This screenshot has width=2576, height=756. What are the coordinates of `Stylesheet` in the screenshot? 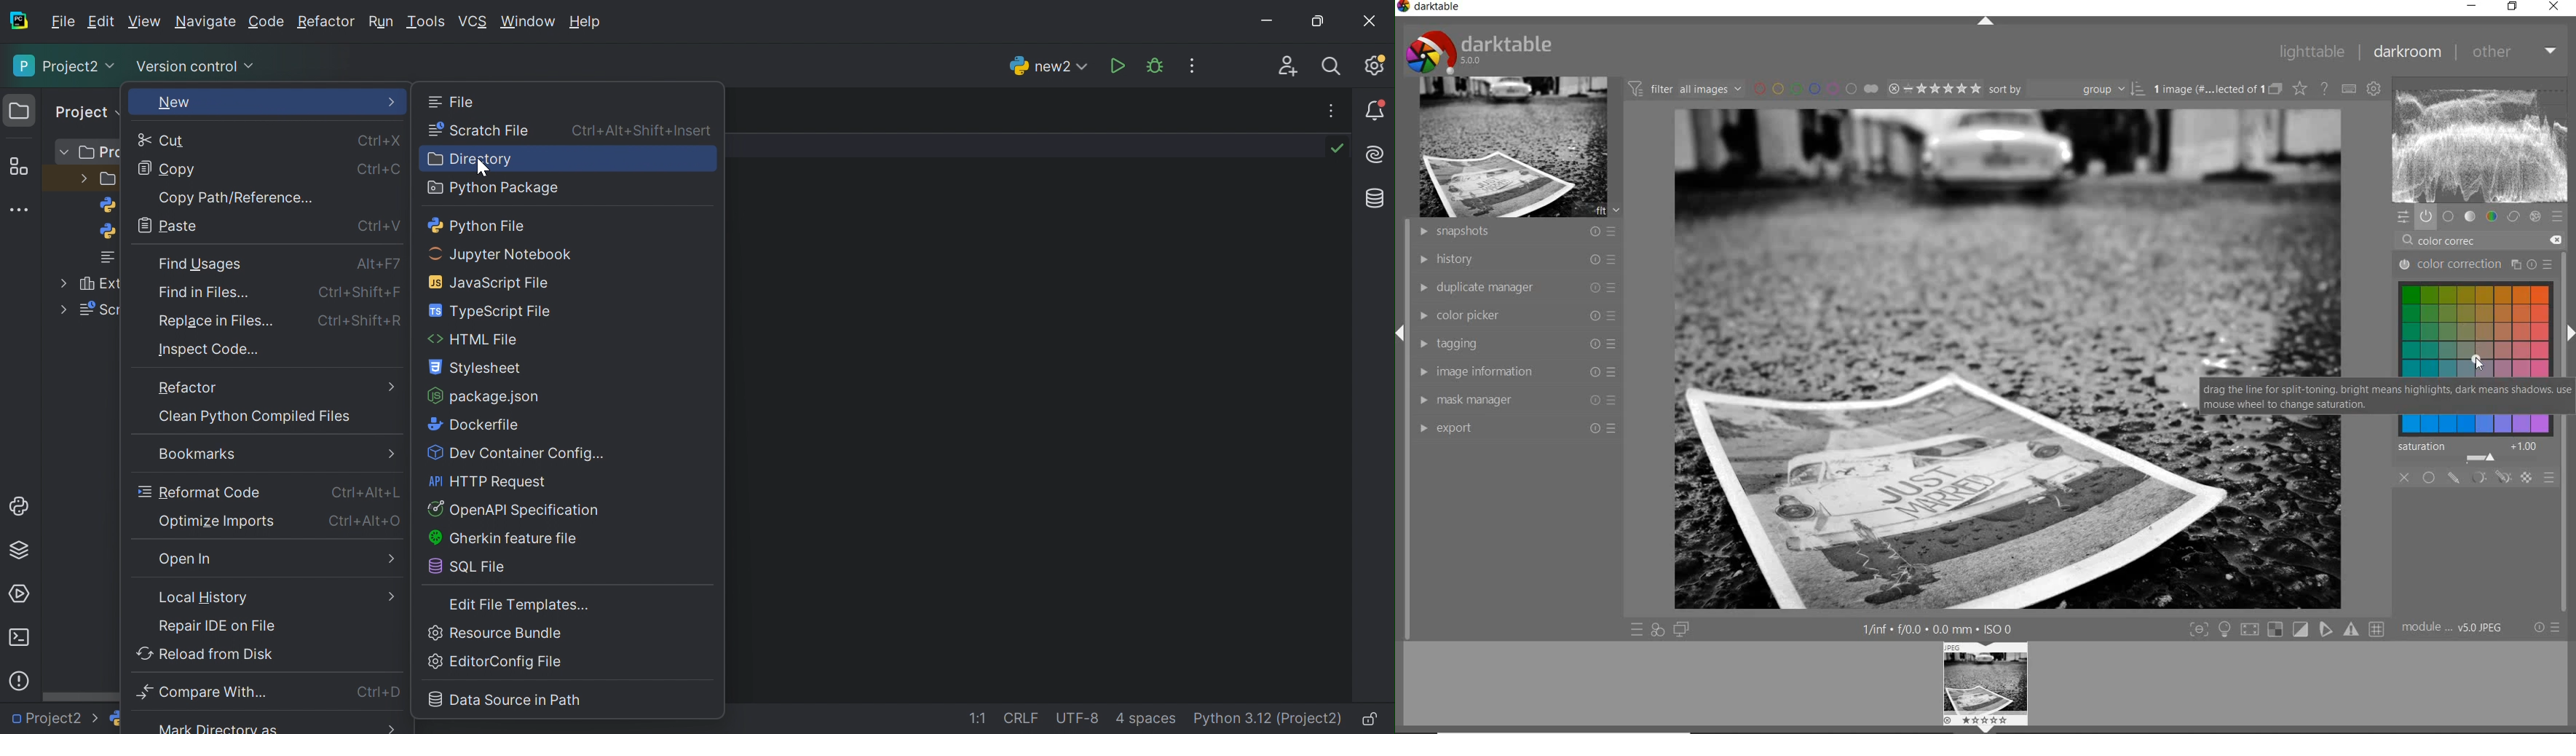 It's located at (478, 367).